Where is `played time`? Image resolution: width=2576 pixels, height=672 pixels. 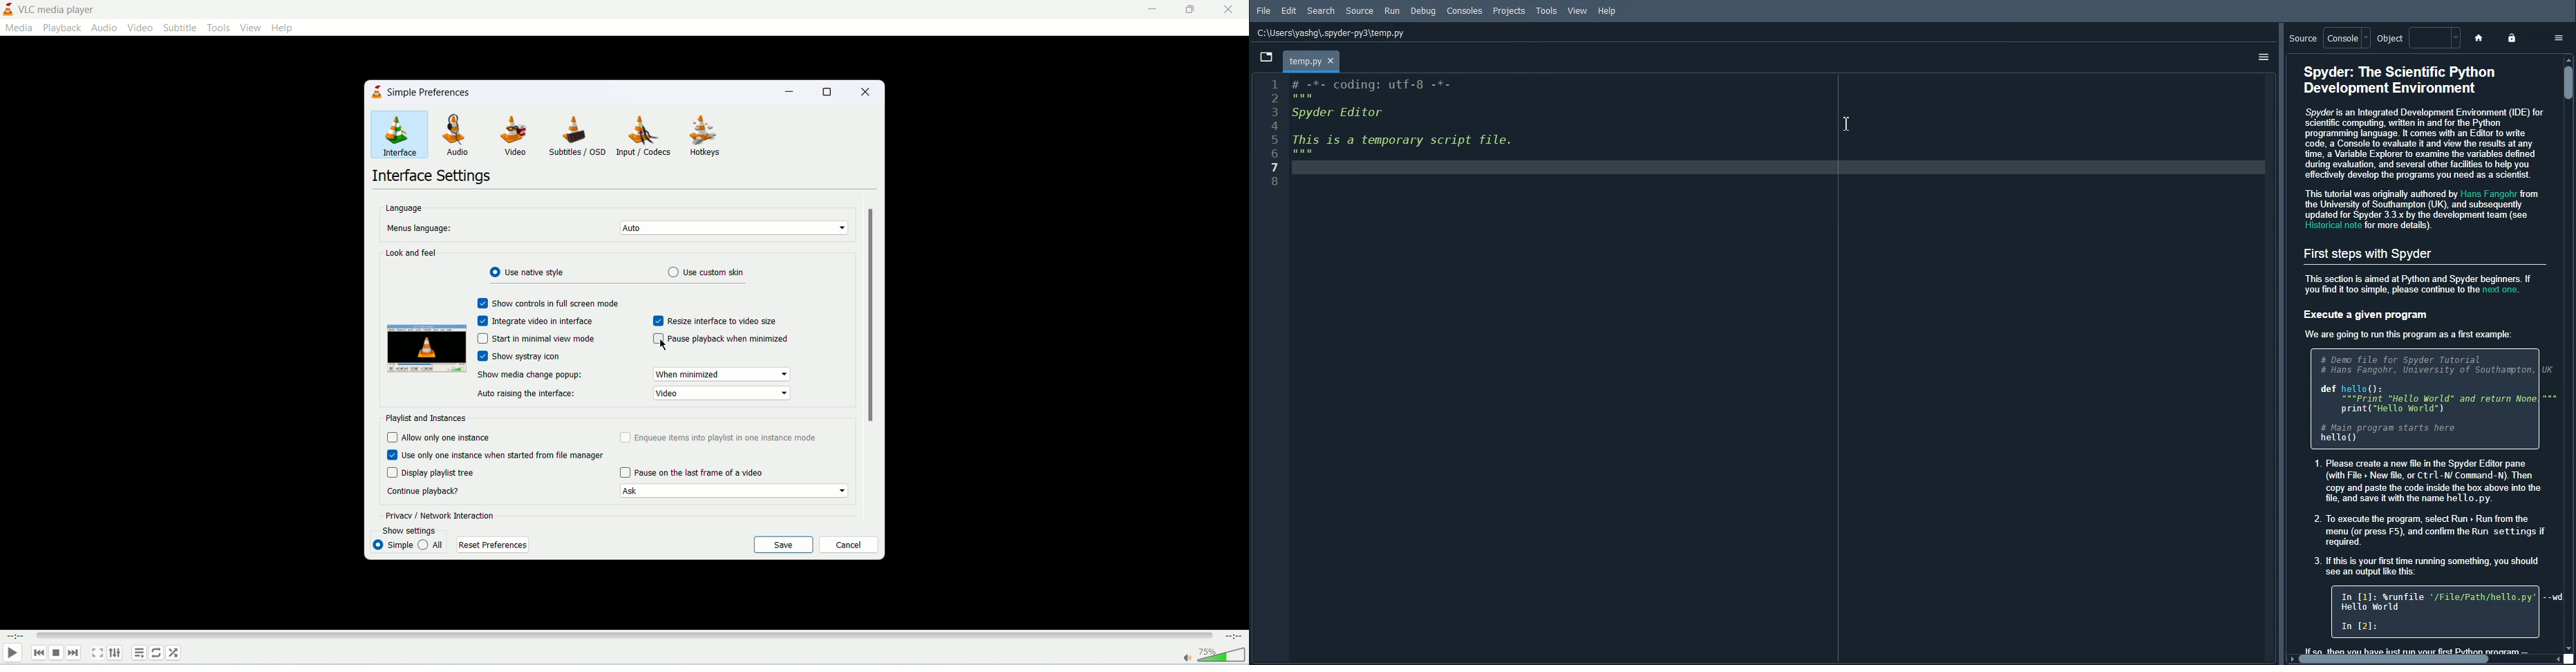 played time is located at coordinates (12, 637).